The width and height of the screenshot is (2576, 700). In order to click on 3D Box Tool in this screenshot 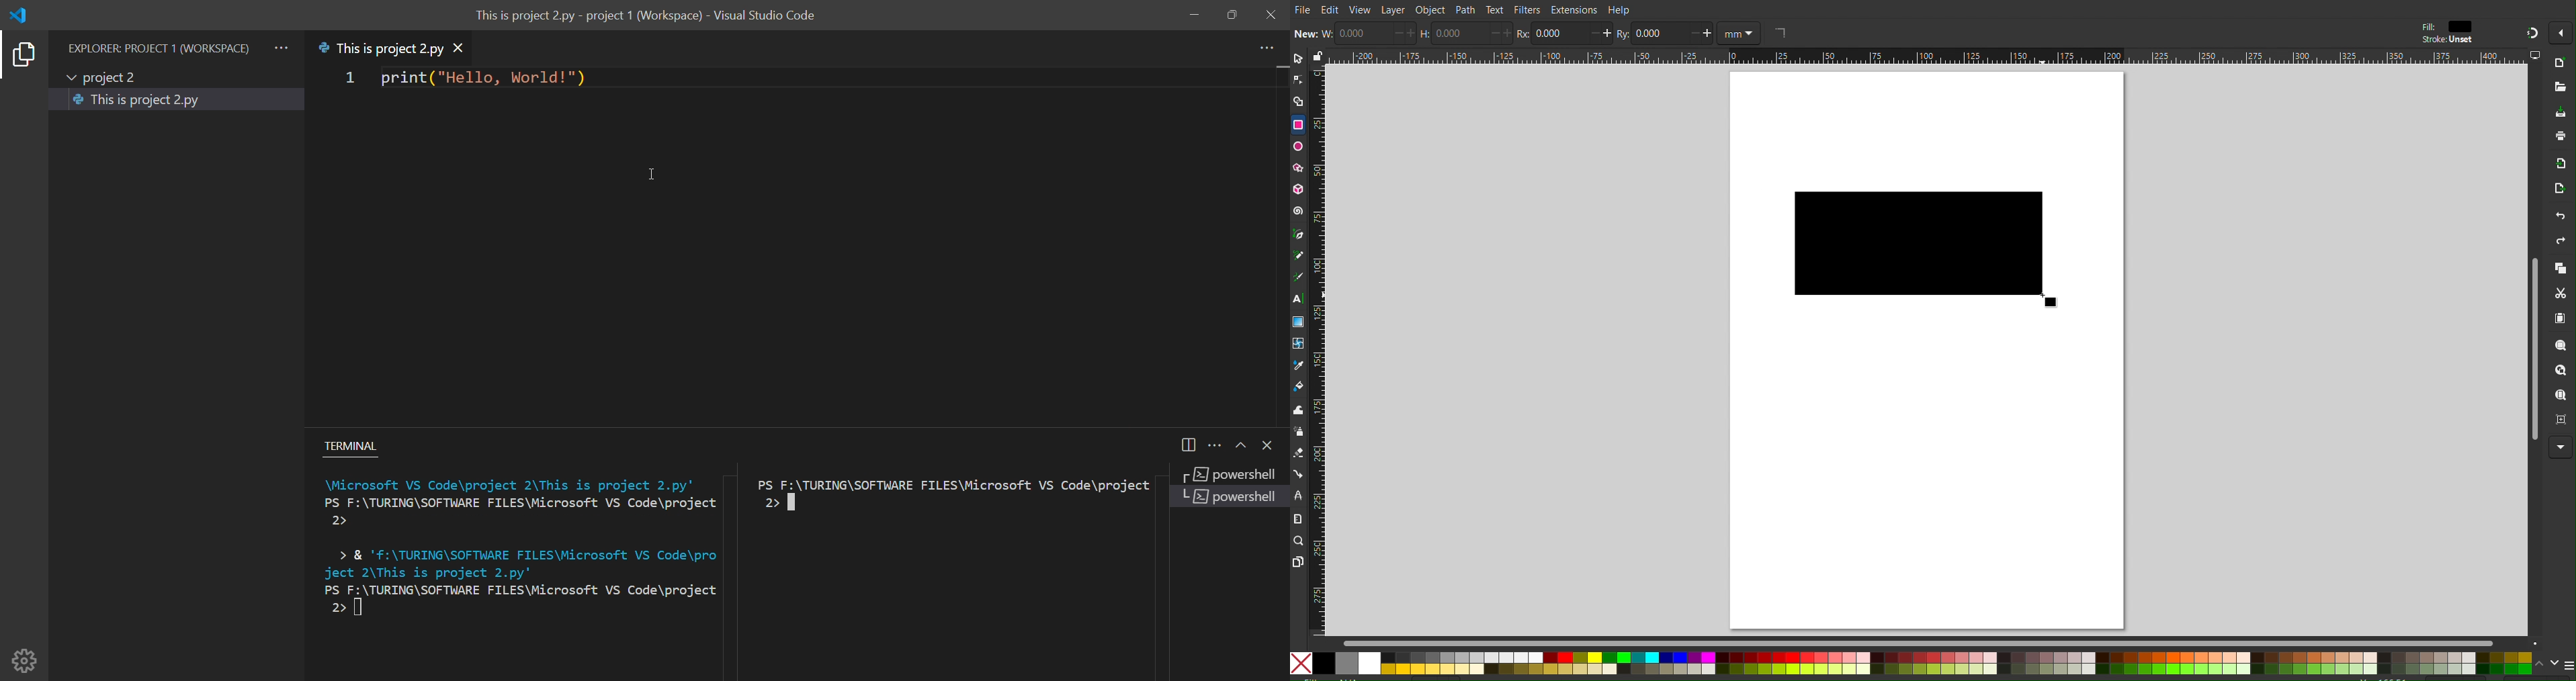, I will do `click(1298, 190)`.